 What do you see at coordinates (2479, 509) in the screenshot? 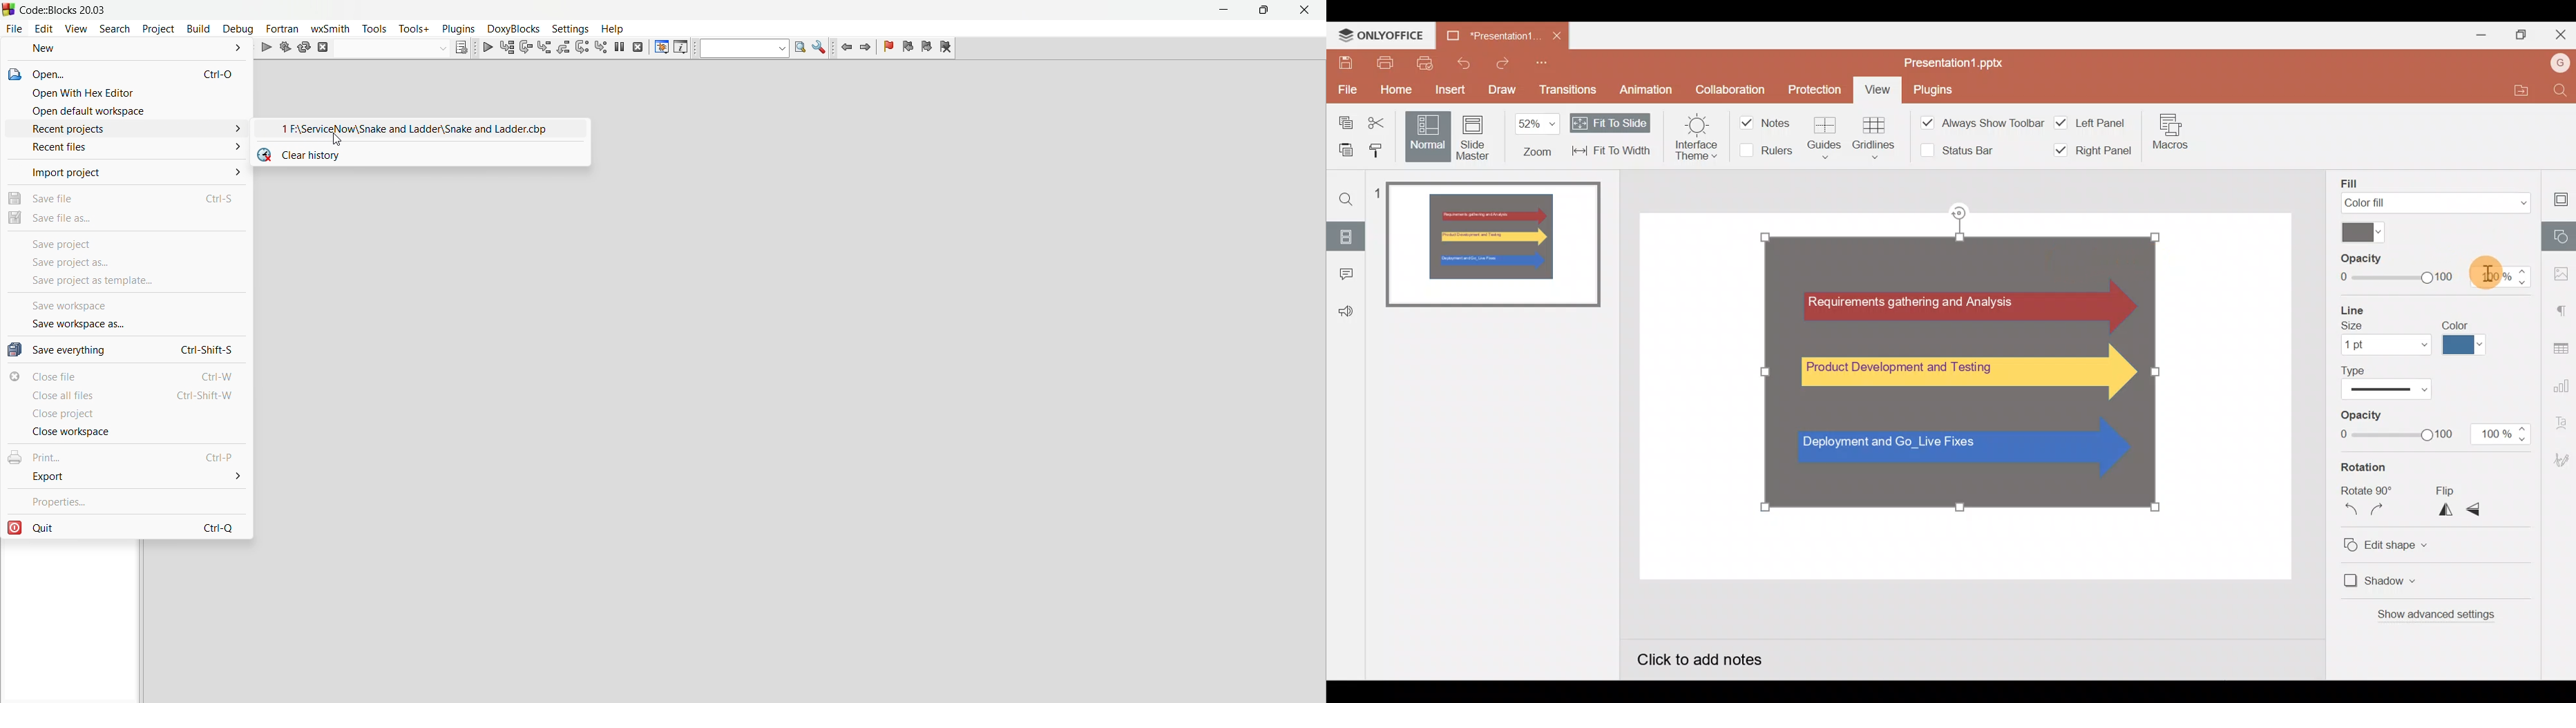
I see `Flip vertically` at bounding box center [2479, 509].